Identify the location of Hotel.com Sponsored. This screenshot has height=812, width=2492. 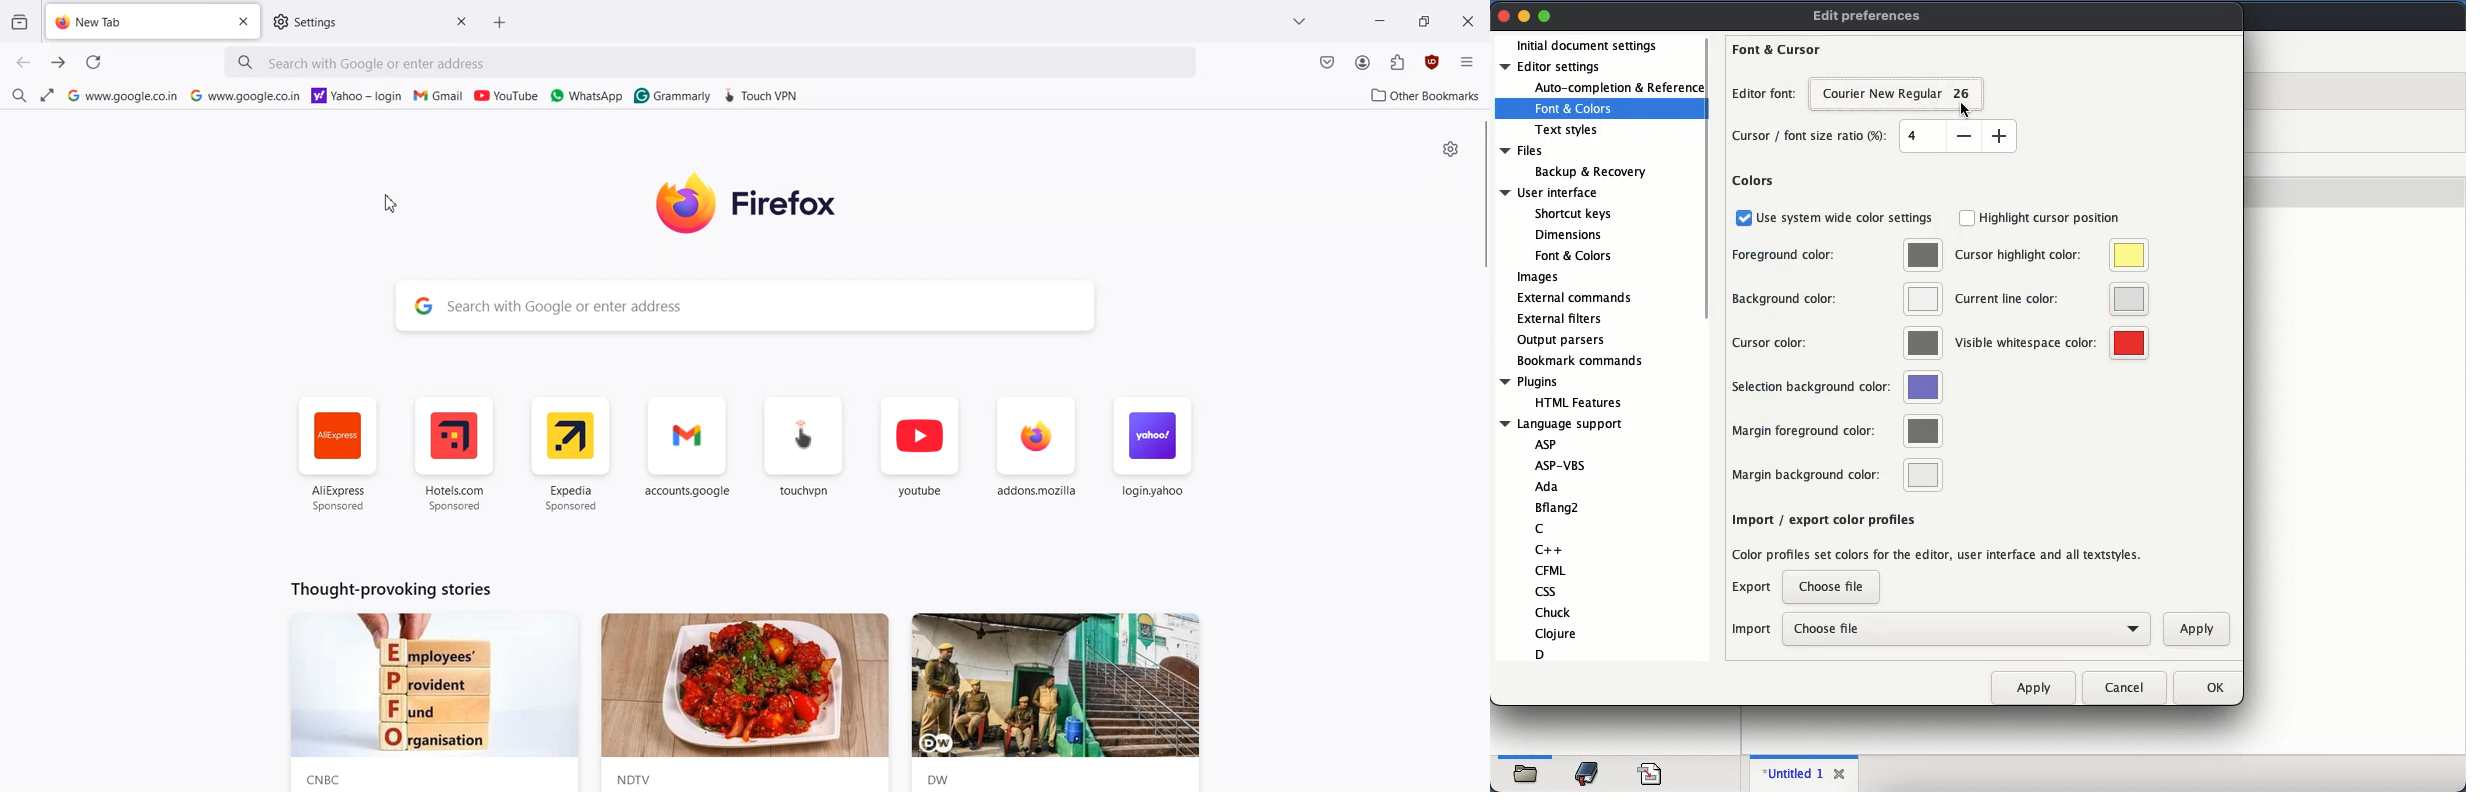
(453, 455).